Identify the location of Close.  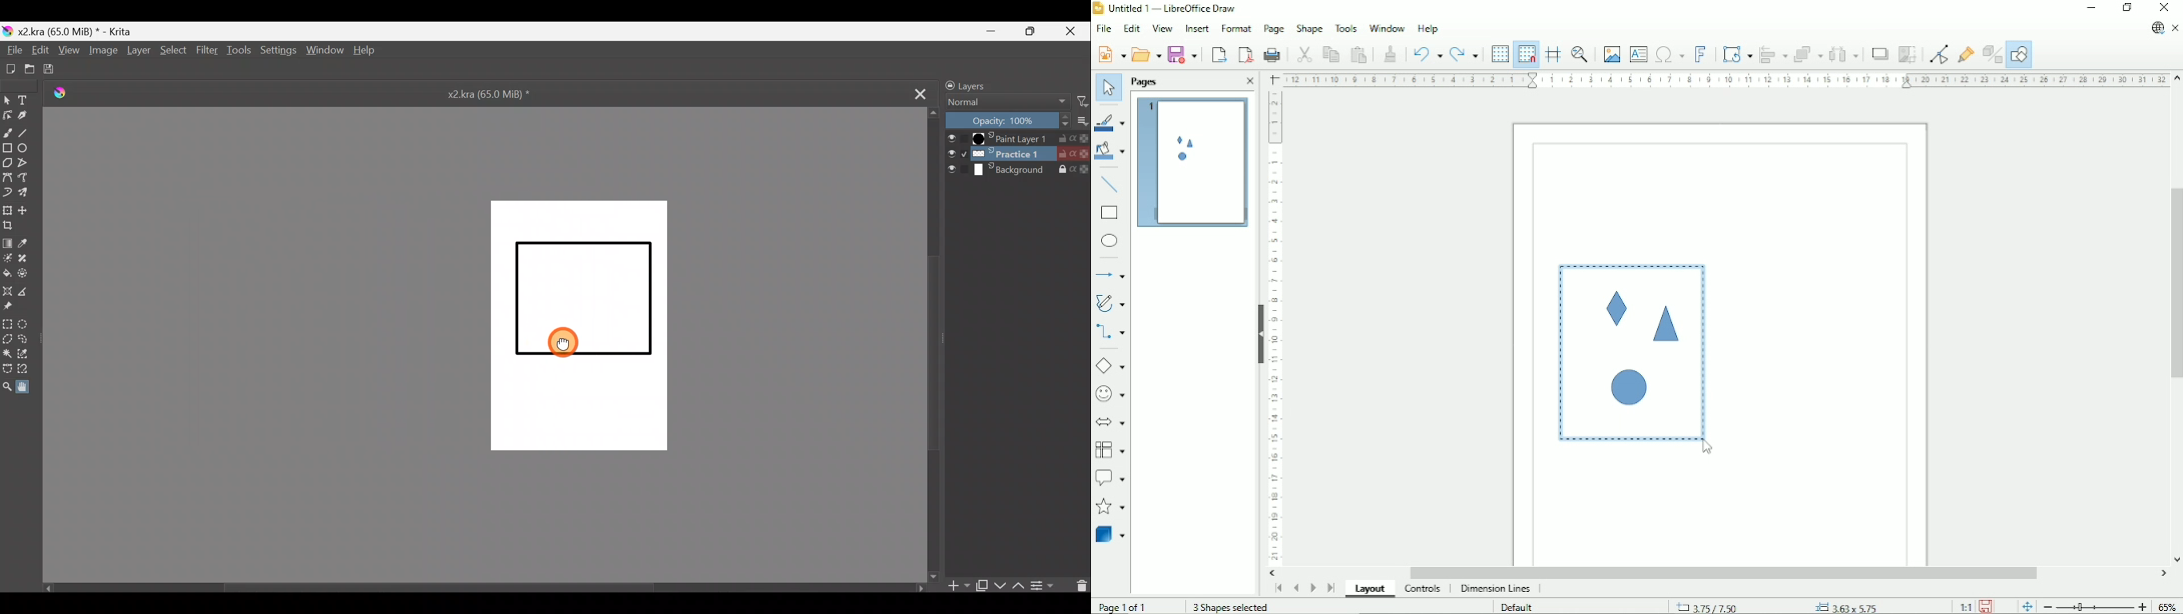
(1249, 82).